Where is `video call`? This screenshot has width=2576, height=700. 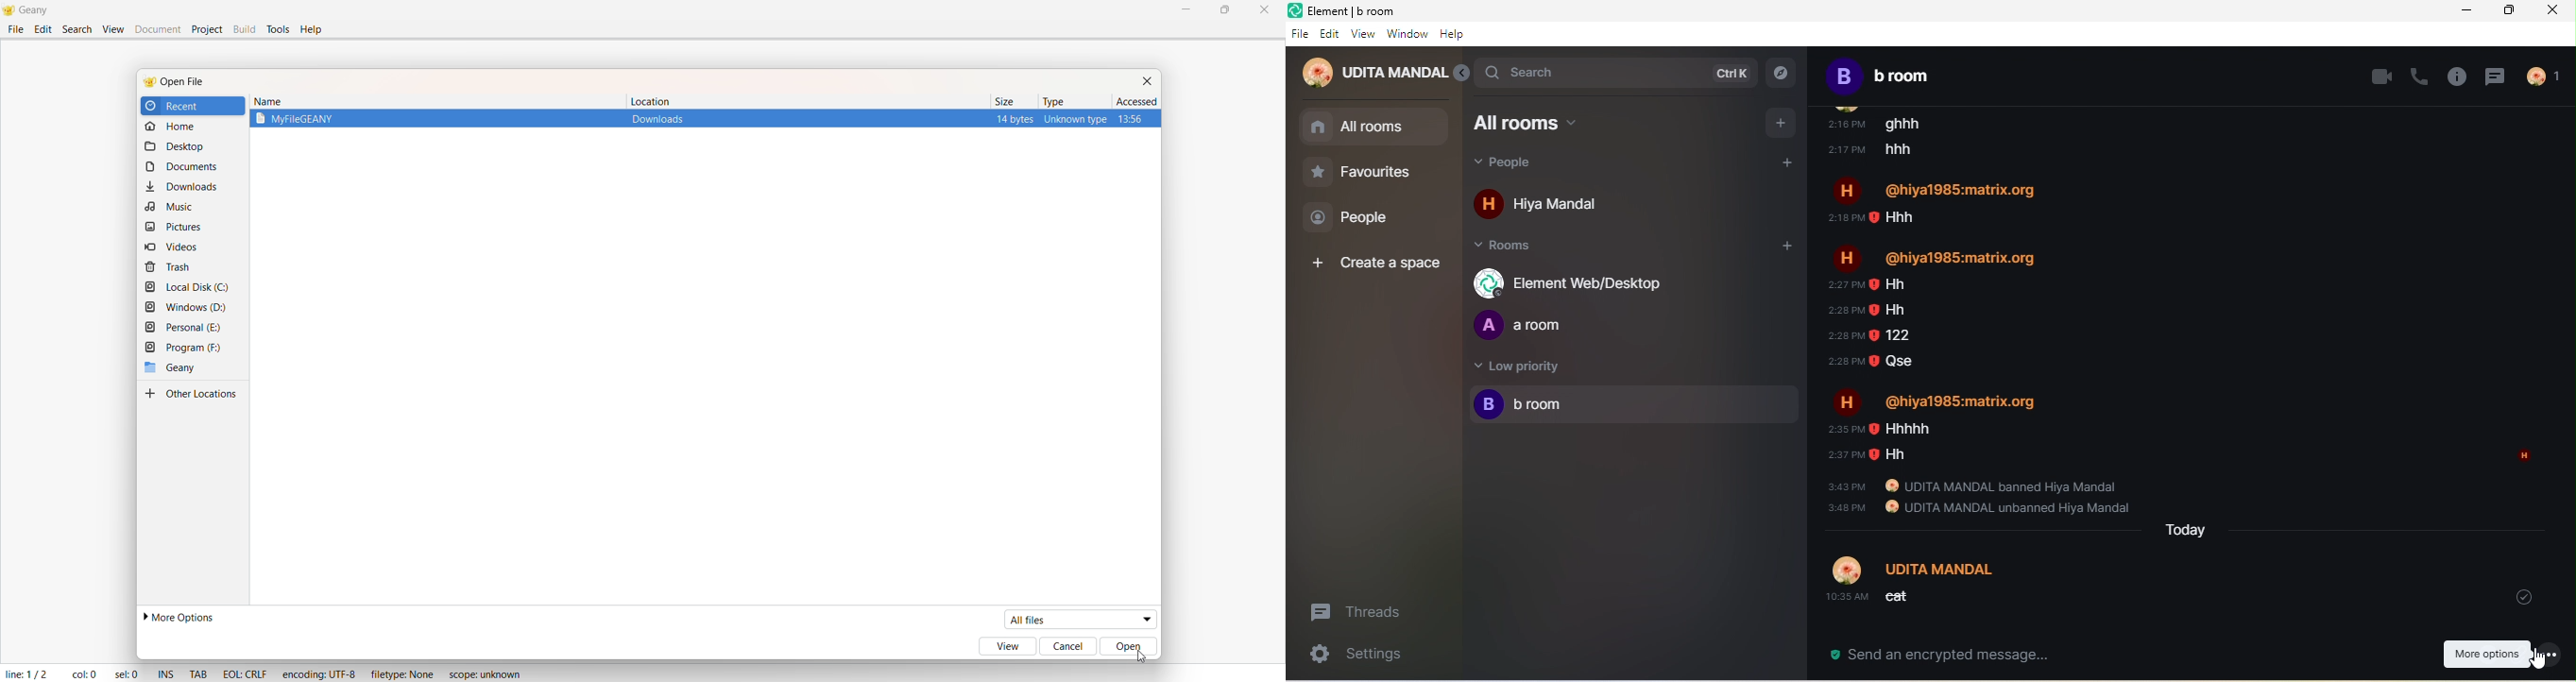 video call is located at coordinates (2380, 76).